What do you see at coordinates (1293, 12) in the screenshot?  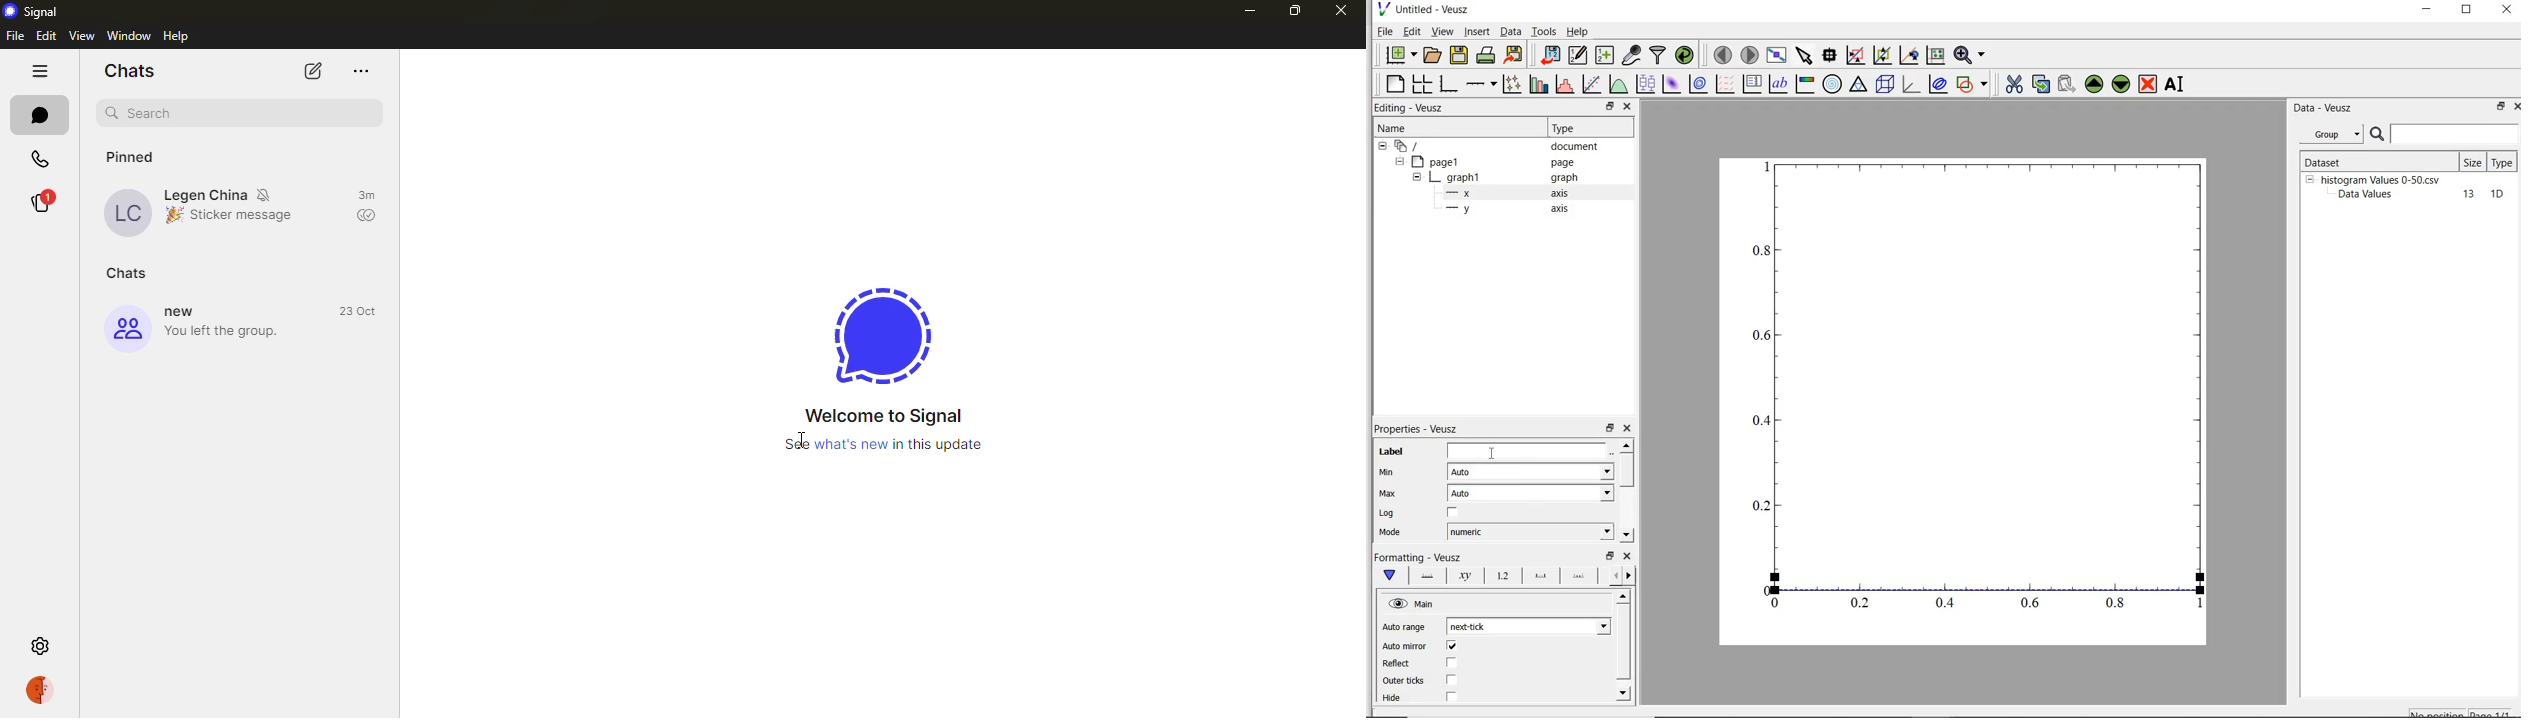 I see `maximize` at bounding box center [1293, 12].